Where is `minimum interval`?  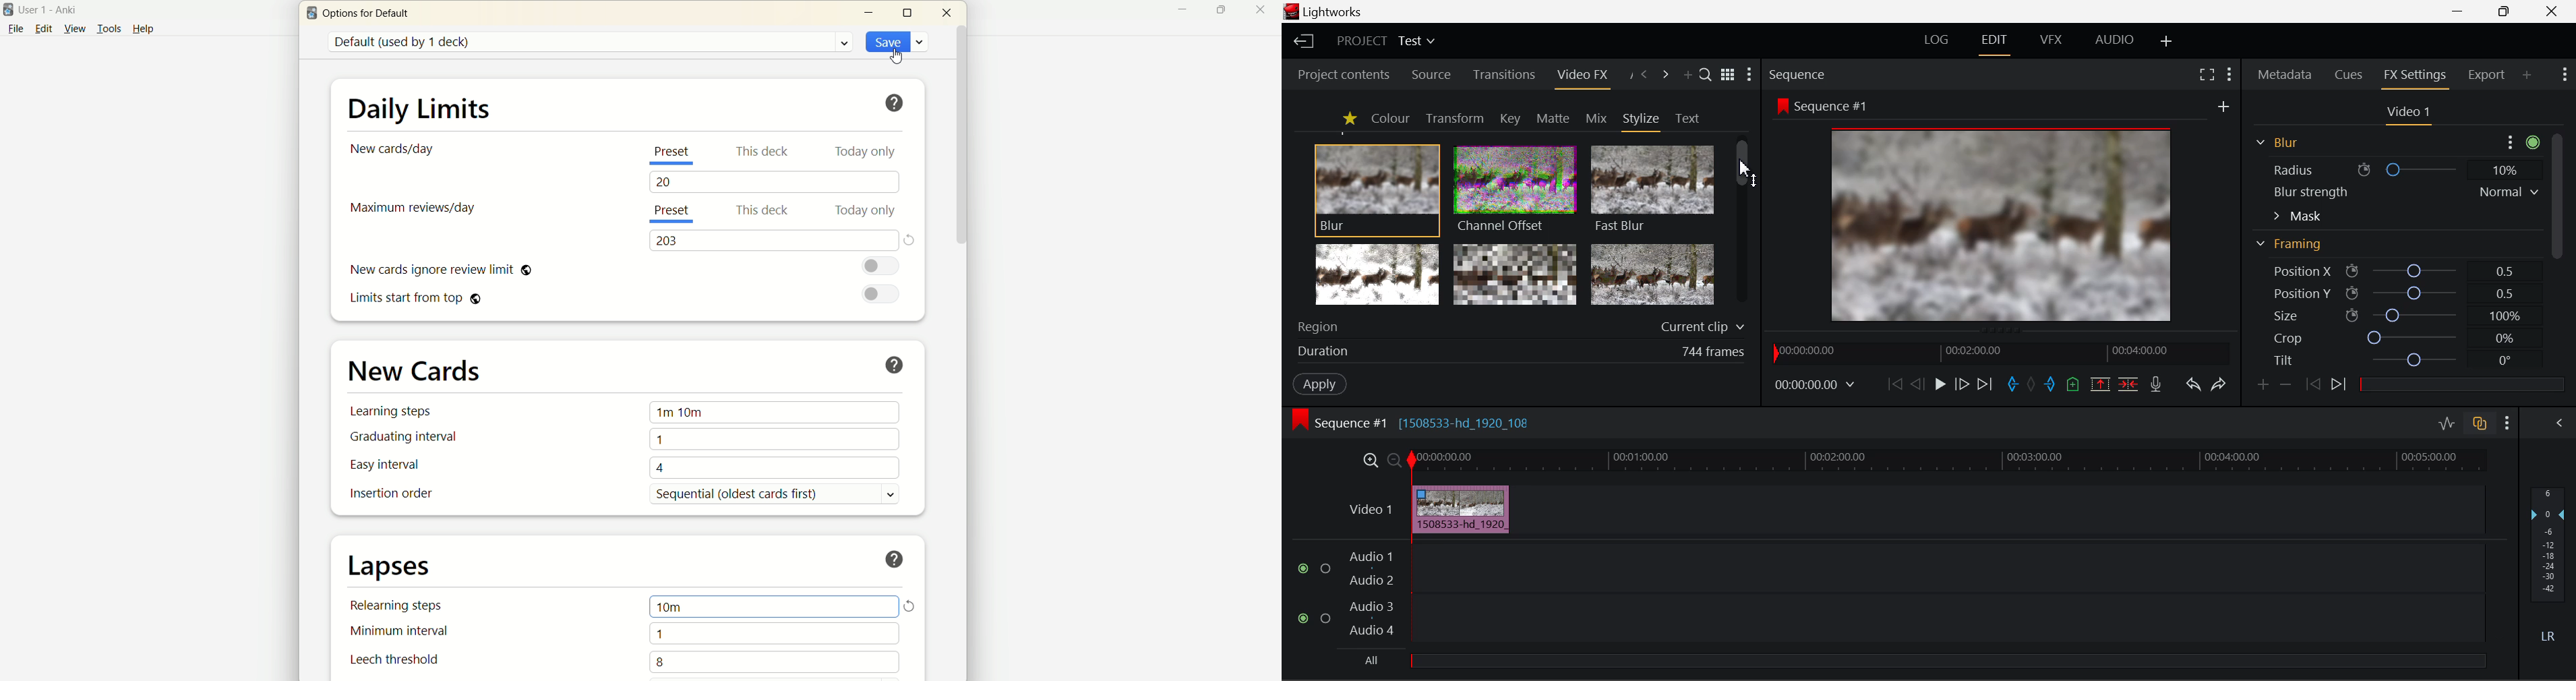 minimum interval is located at coordinates (403, 634).